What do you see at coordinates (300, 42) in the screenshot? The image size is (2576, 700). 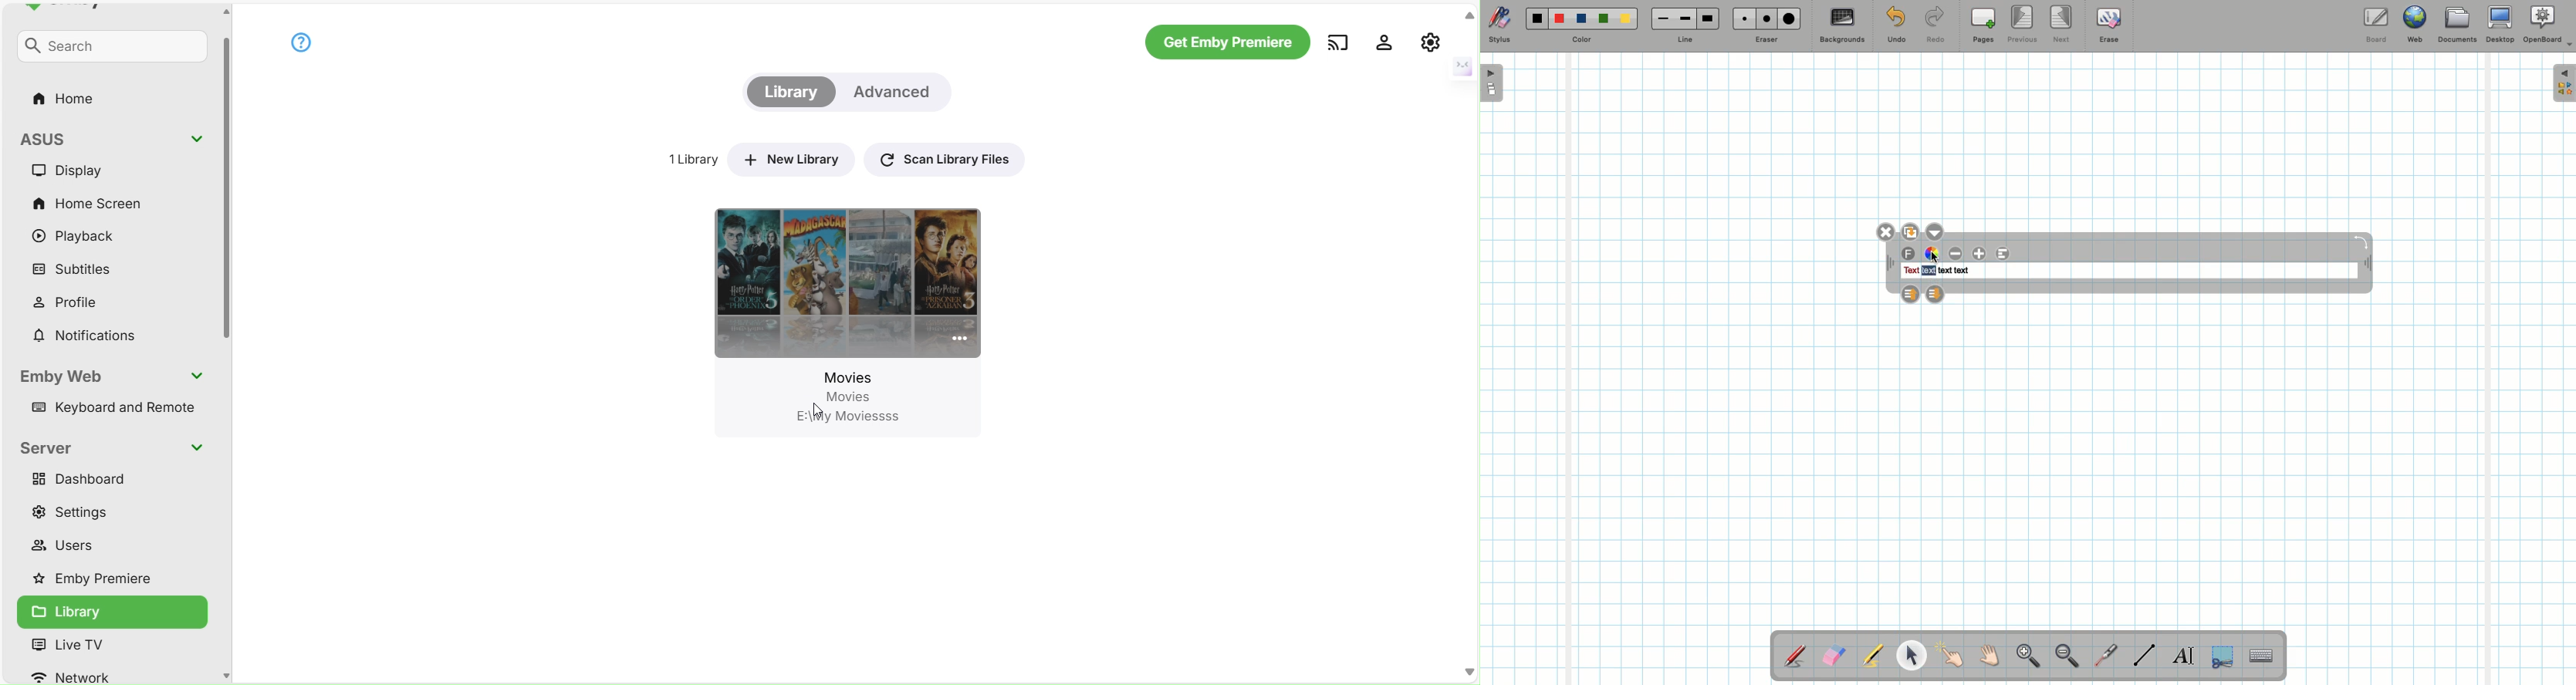 I see `Help` at bounding box center [300, 42].